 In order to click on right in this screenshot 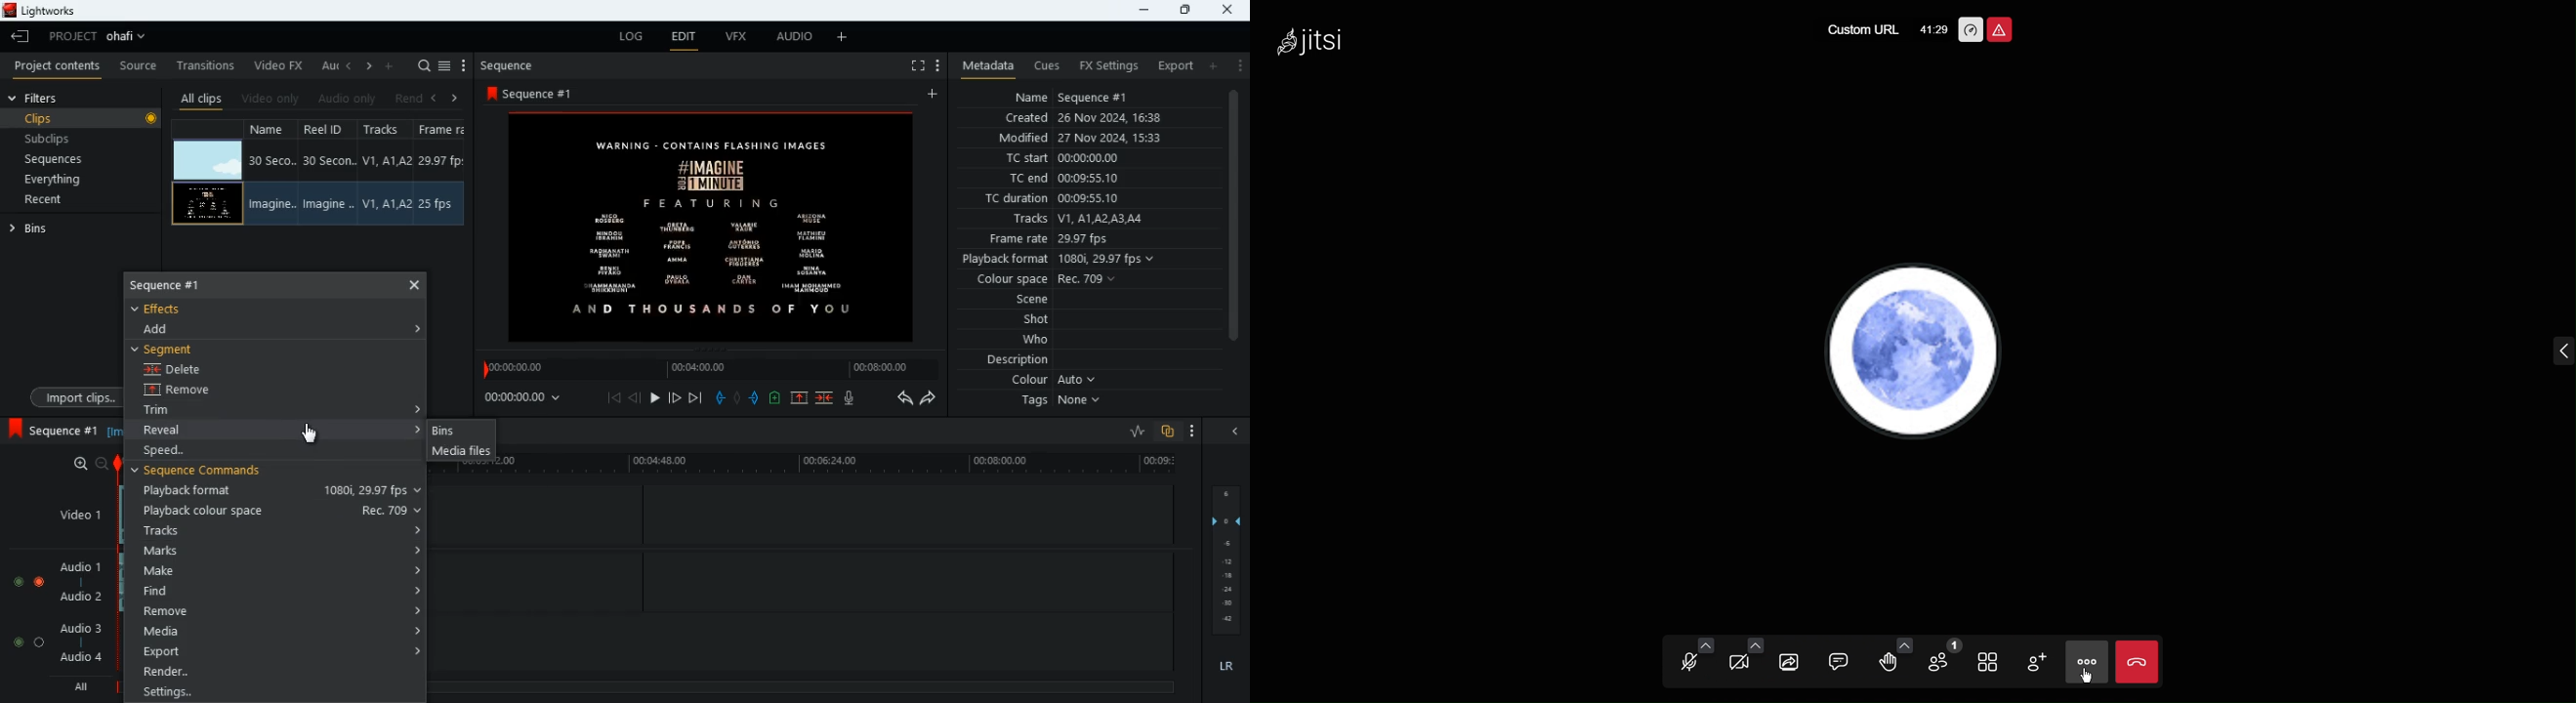, I will do `click(455, 98)`.